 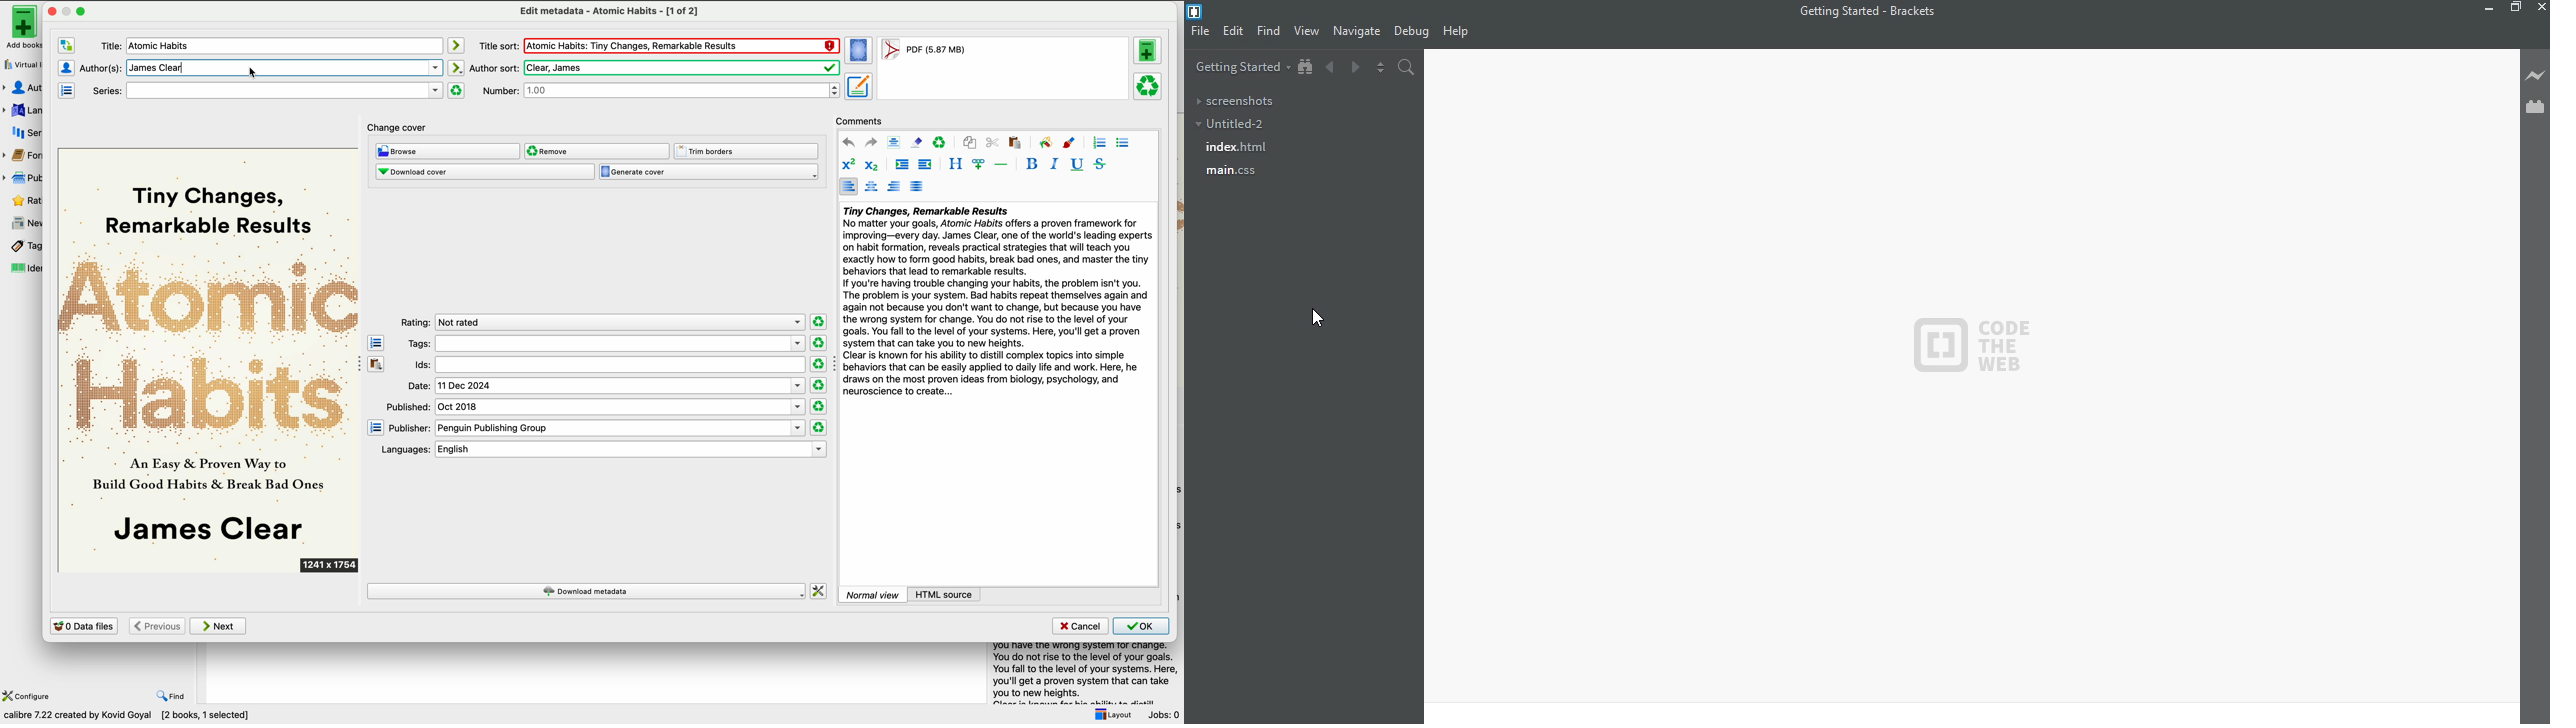 I want to click on next button, so click(x=219, y=626).